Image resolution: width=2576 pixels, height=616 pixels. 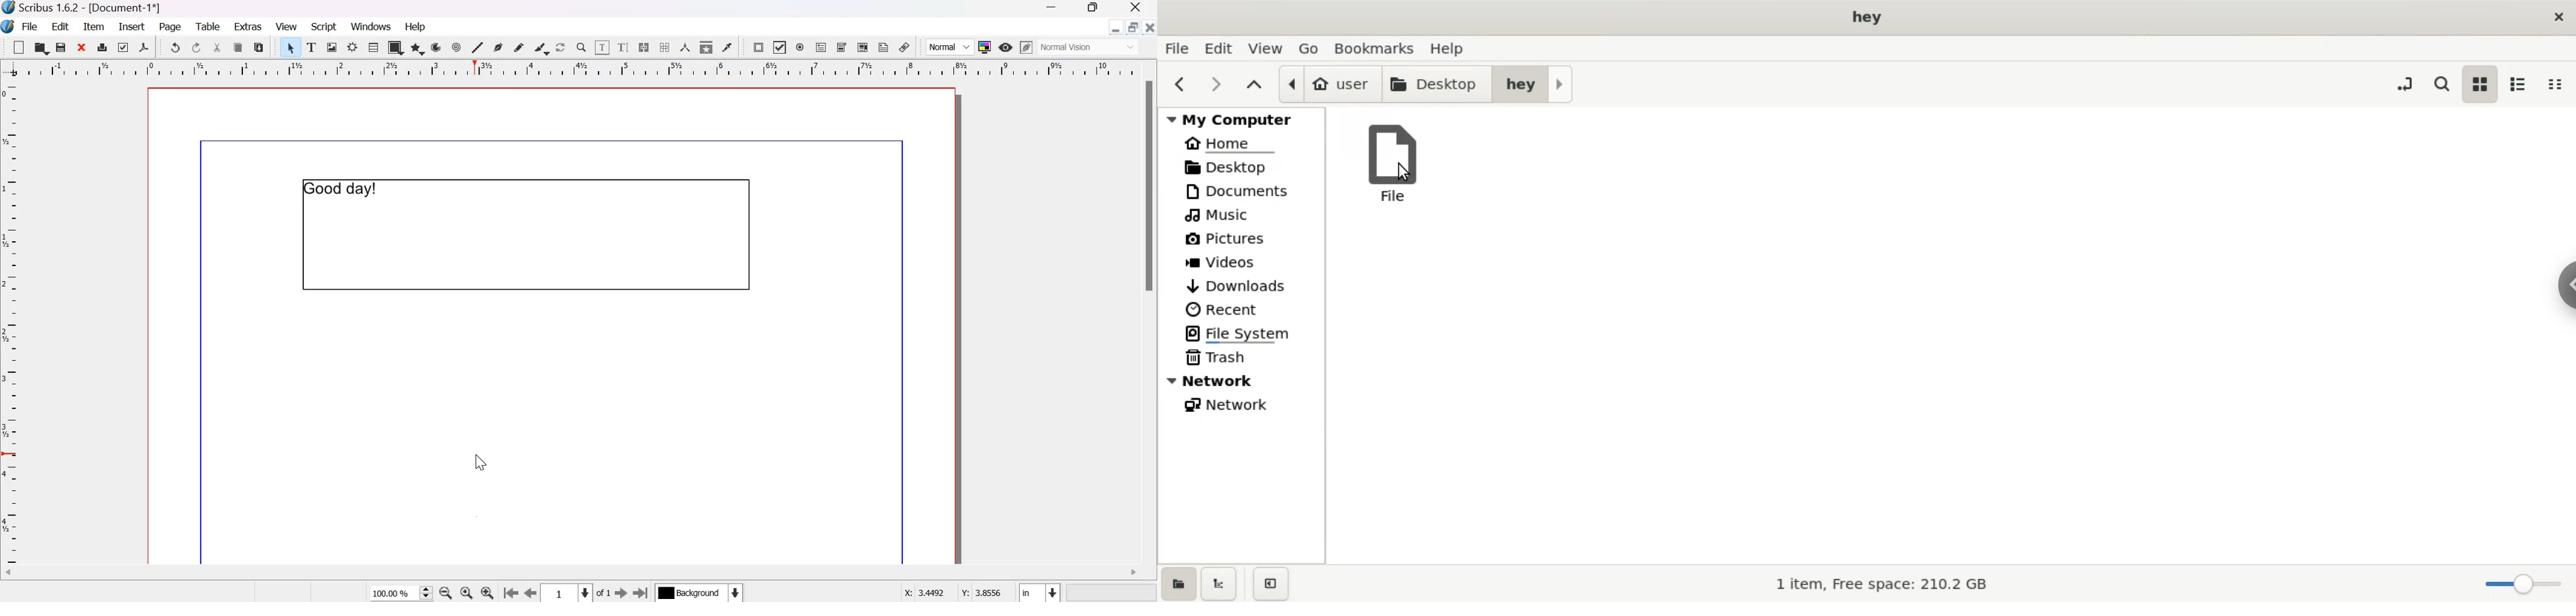 What do you see at coordinates (644, 47) in the screenshot?
I see `Link text frames` at bounding box center [644, 47].